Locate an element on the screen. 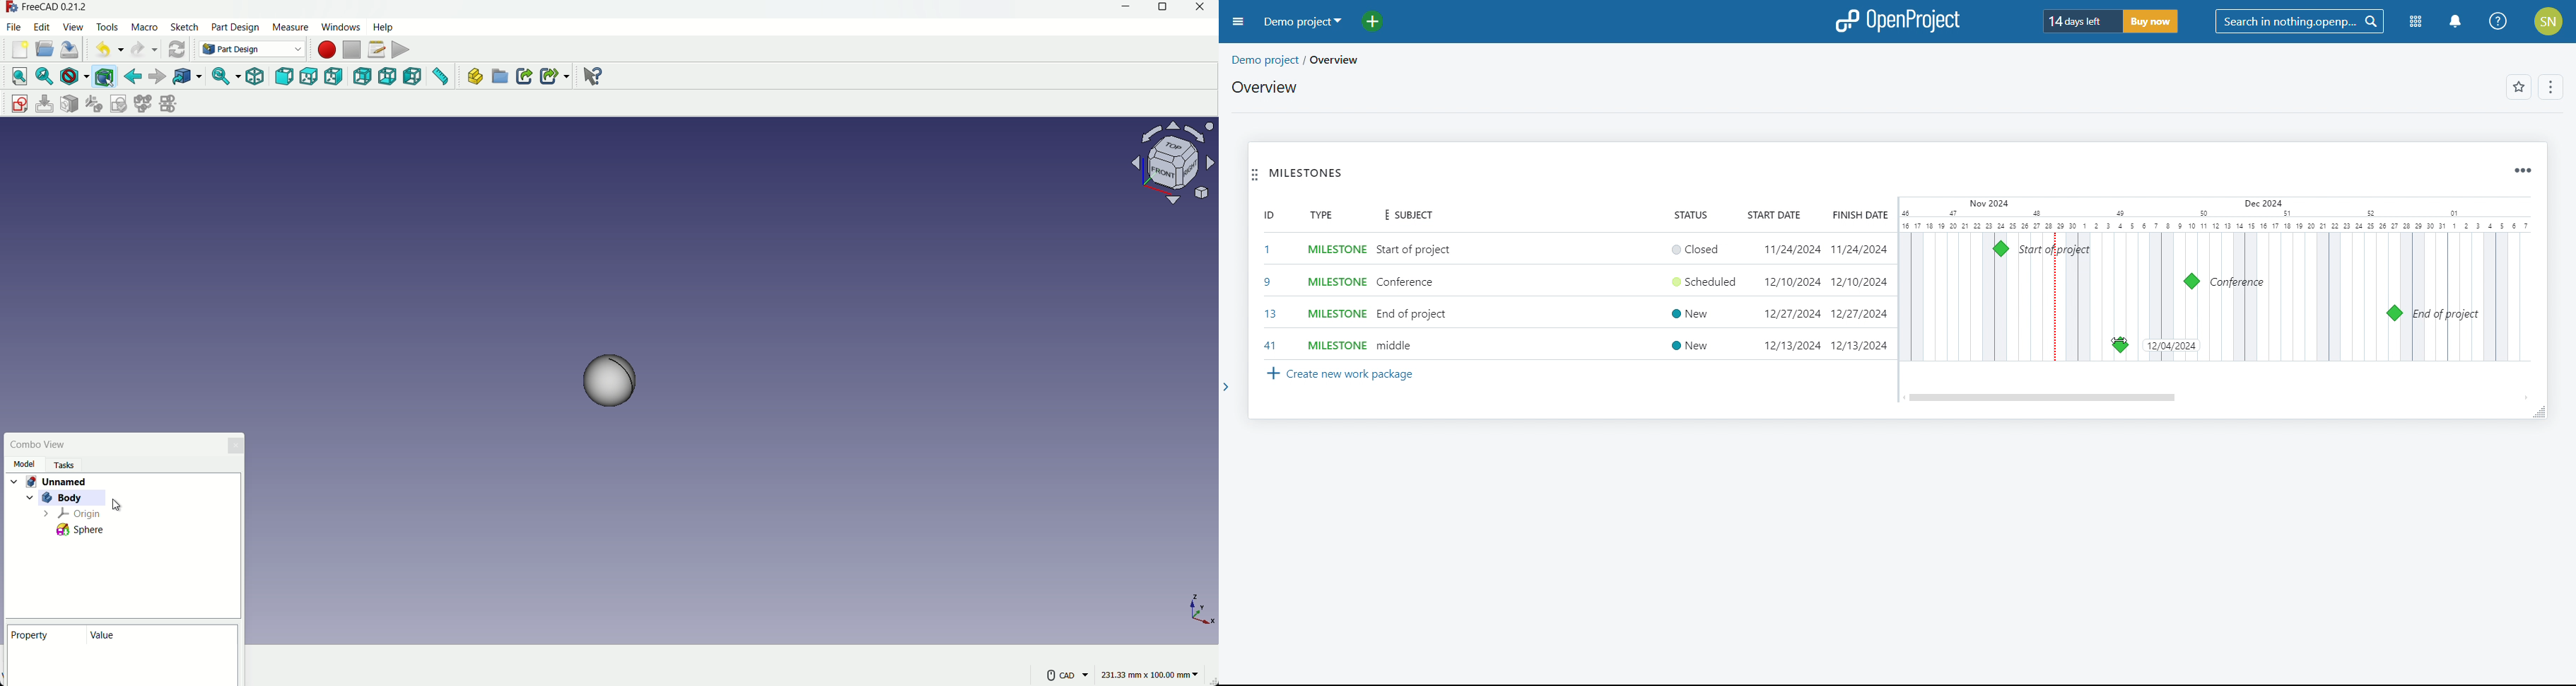 The height and width of the screenshot is (700, 2576). merge sketch is located at coordinates (142, 104).